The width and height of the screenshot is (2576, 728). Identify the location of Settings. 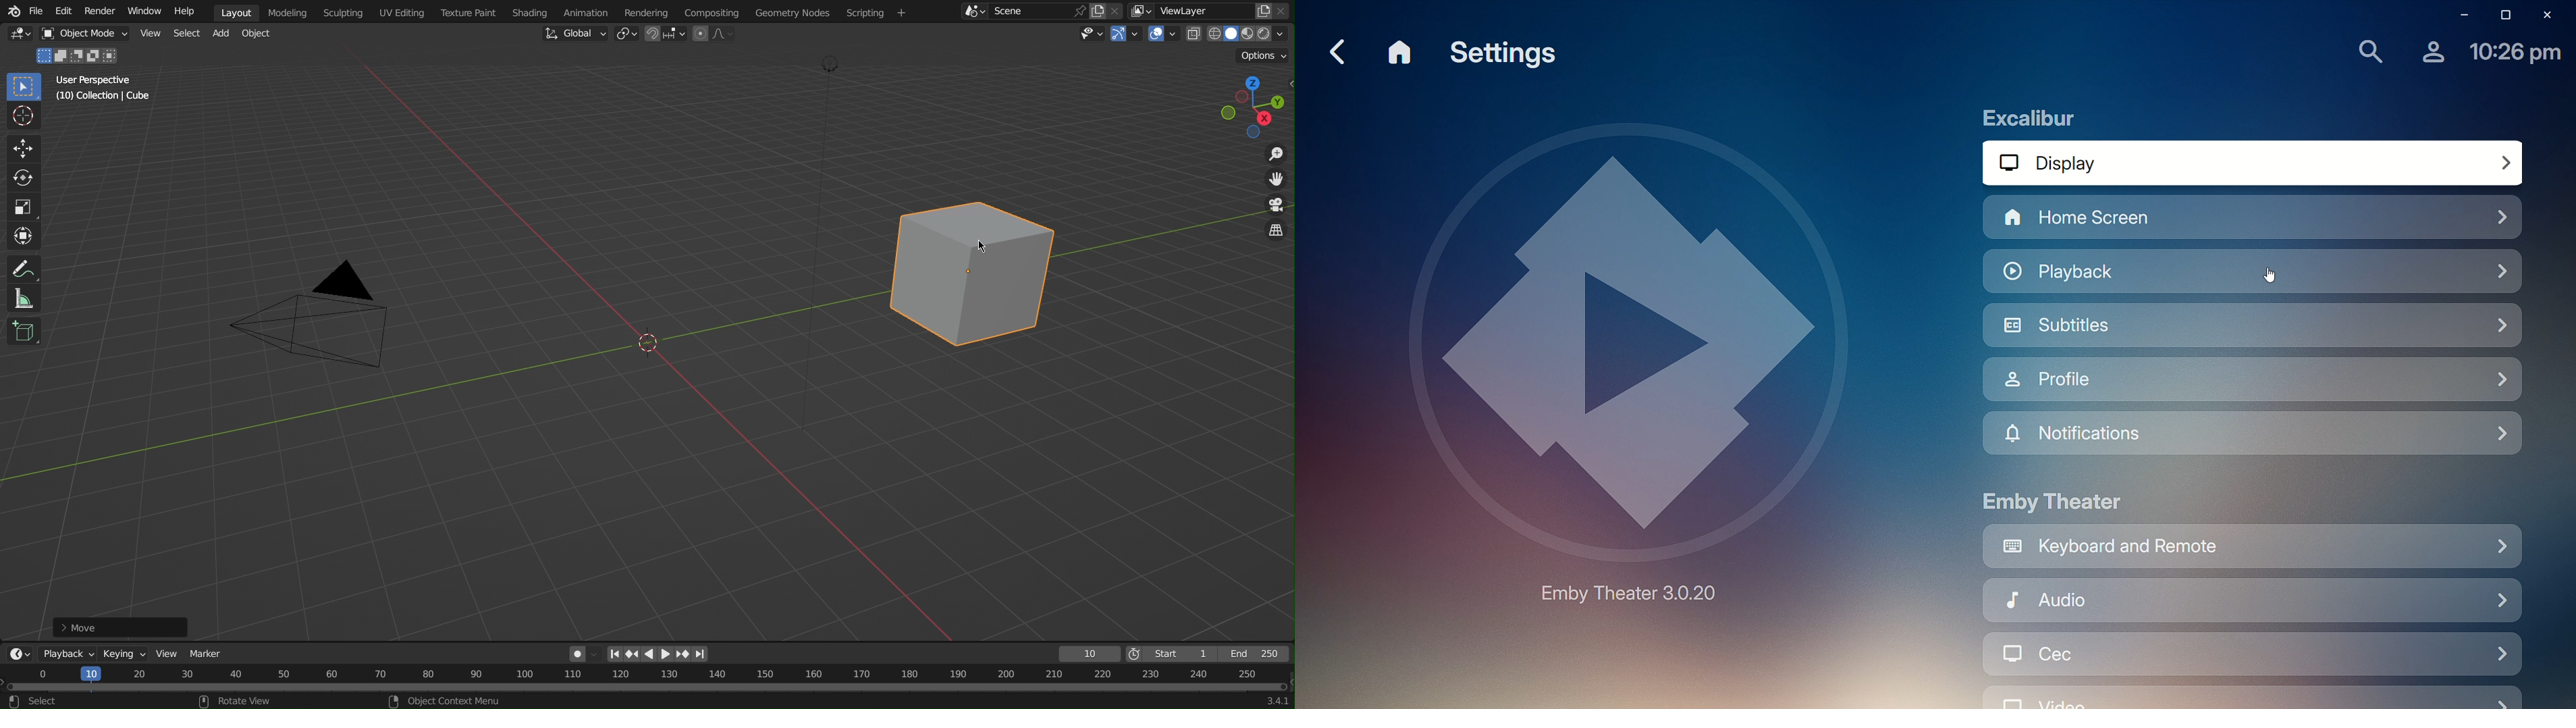
(1508, 55).